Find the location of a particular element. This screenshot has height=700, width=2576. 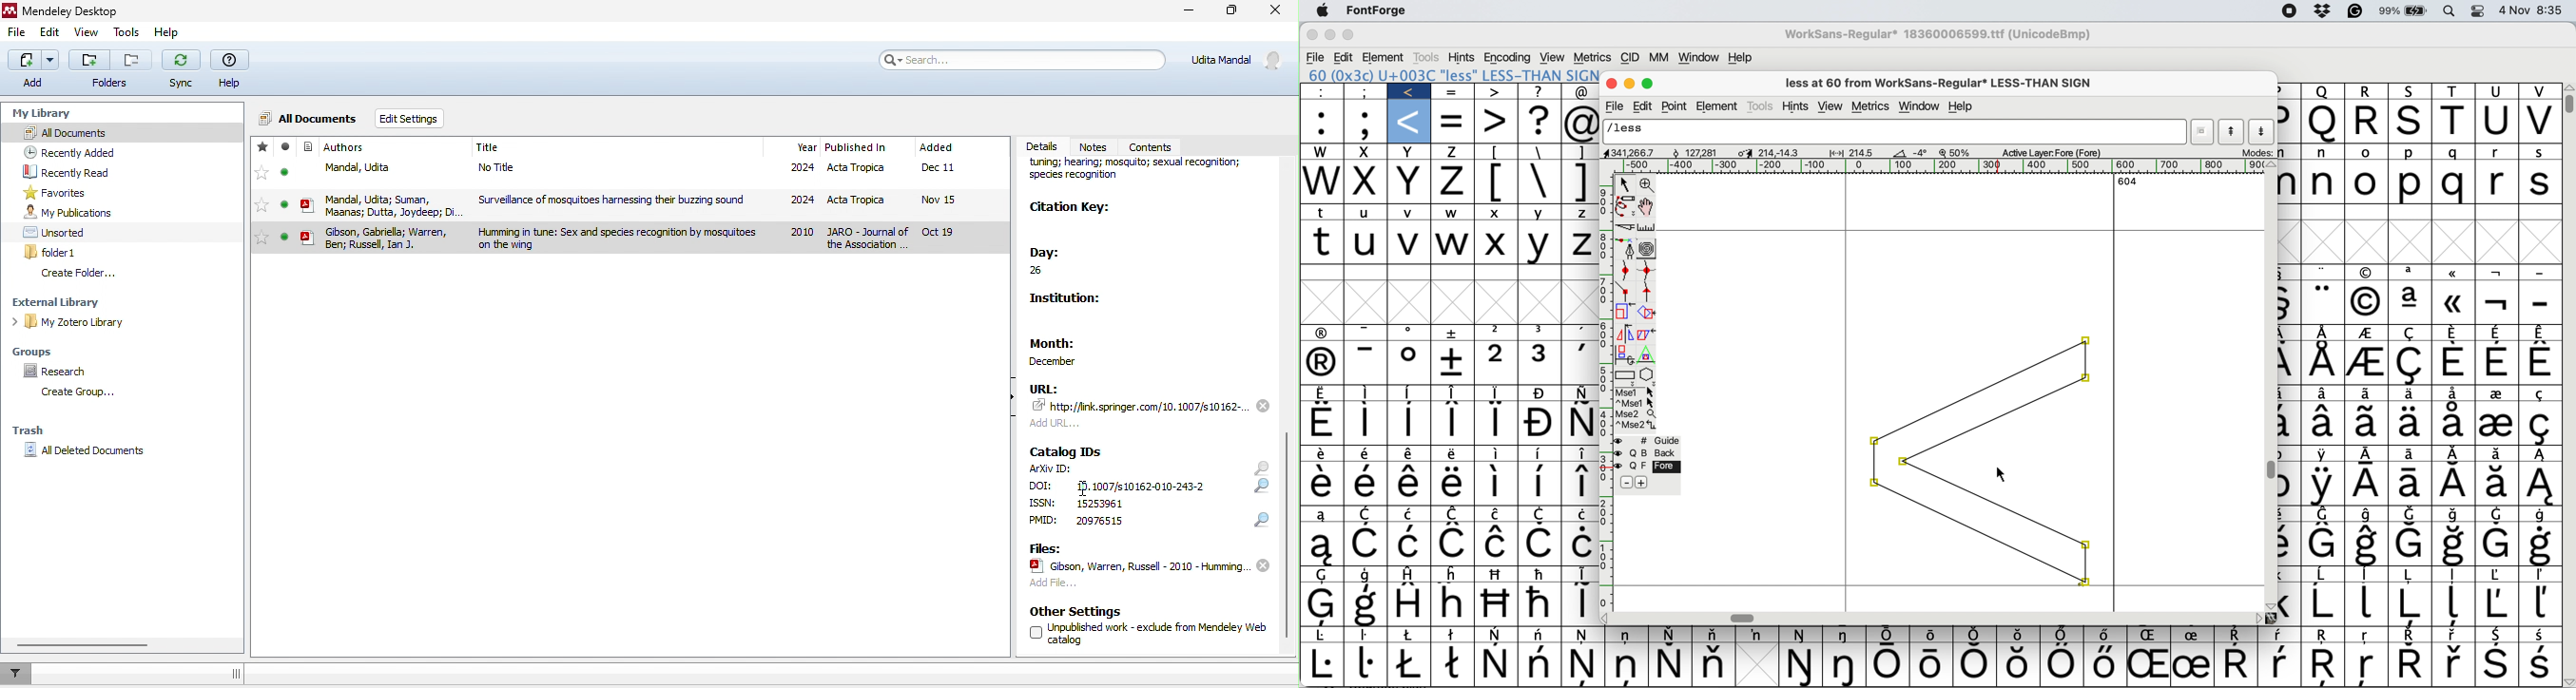

o is located at coordinates (2368, 182).